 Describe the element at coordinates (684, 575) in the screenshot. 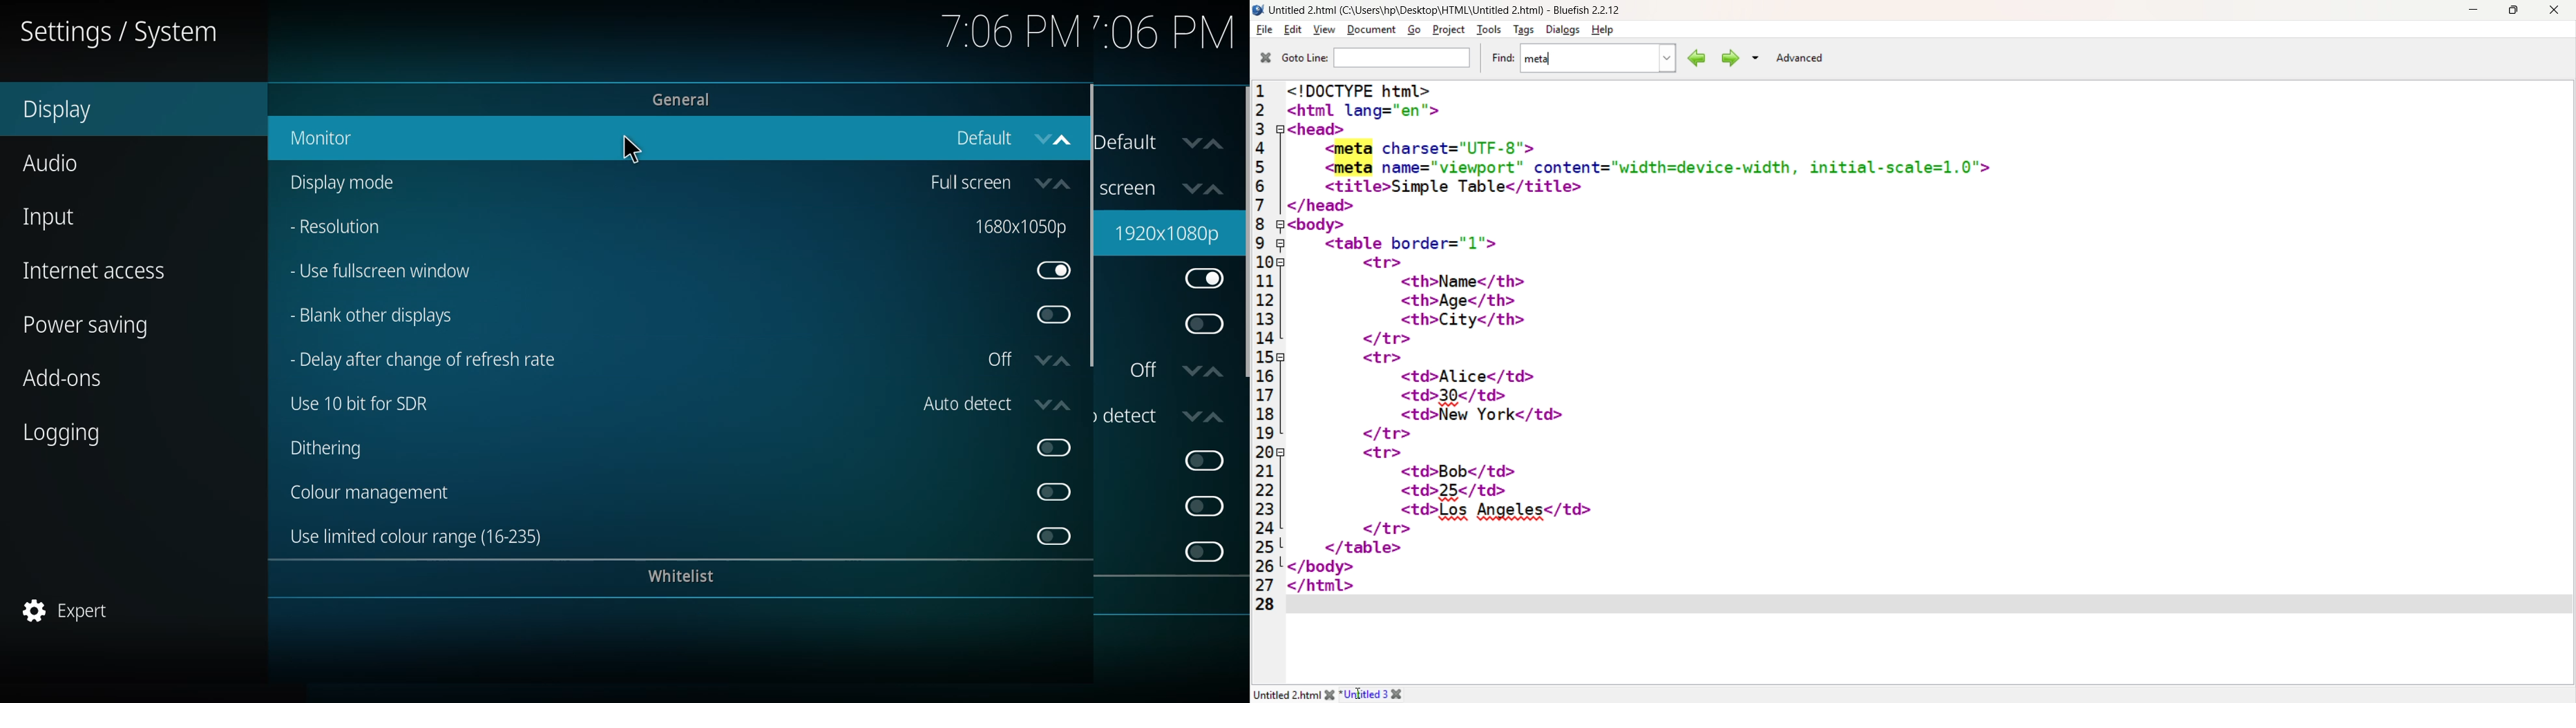

I see `whitelist` at that location.